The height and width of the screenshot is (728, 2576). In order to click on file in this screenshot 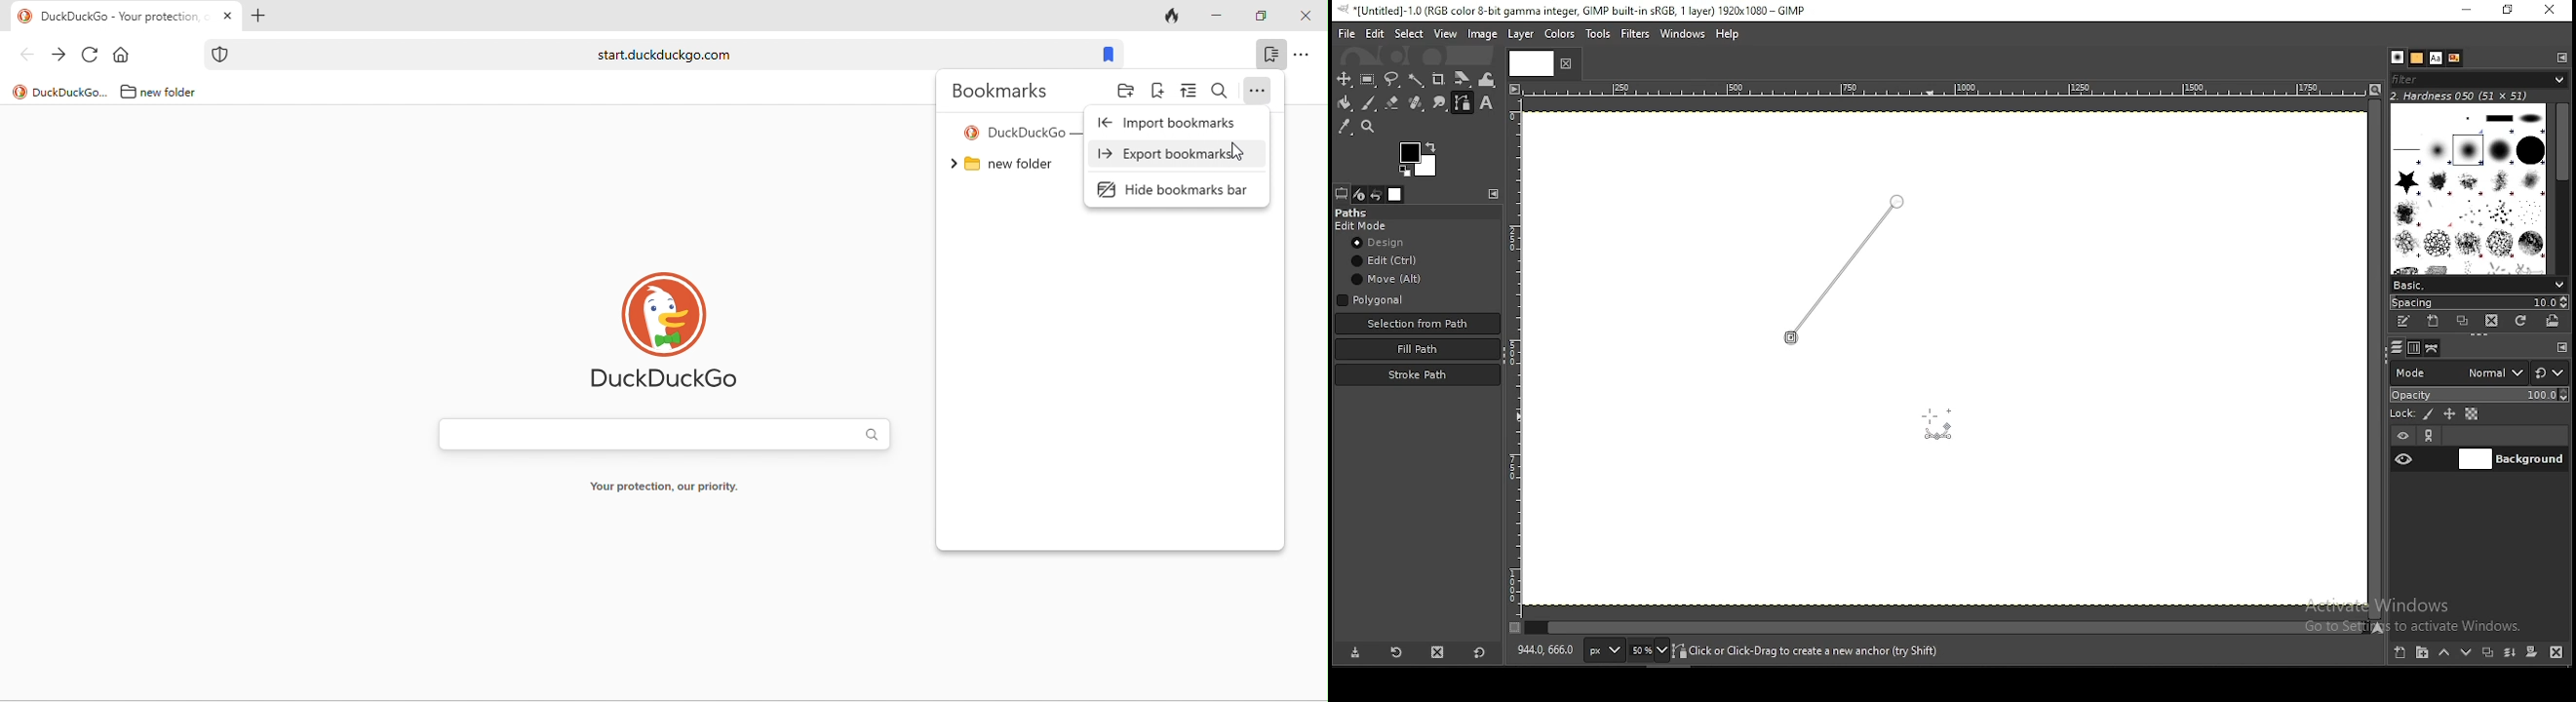, I will do `click(1347, 34)`.